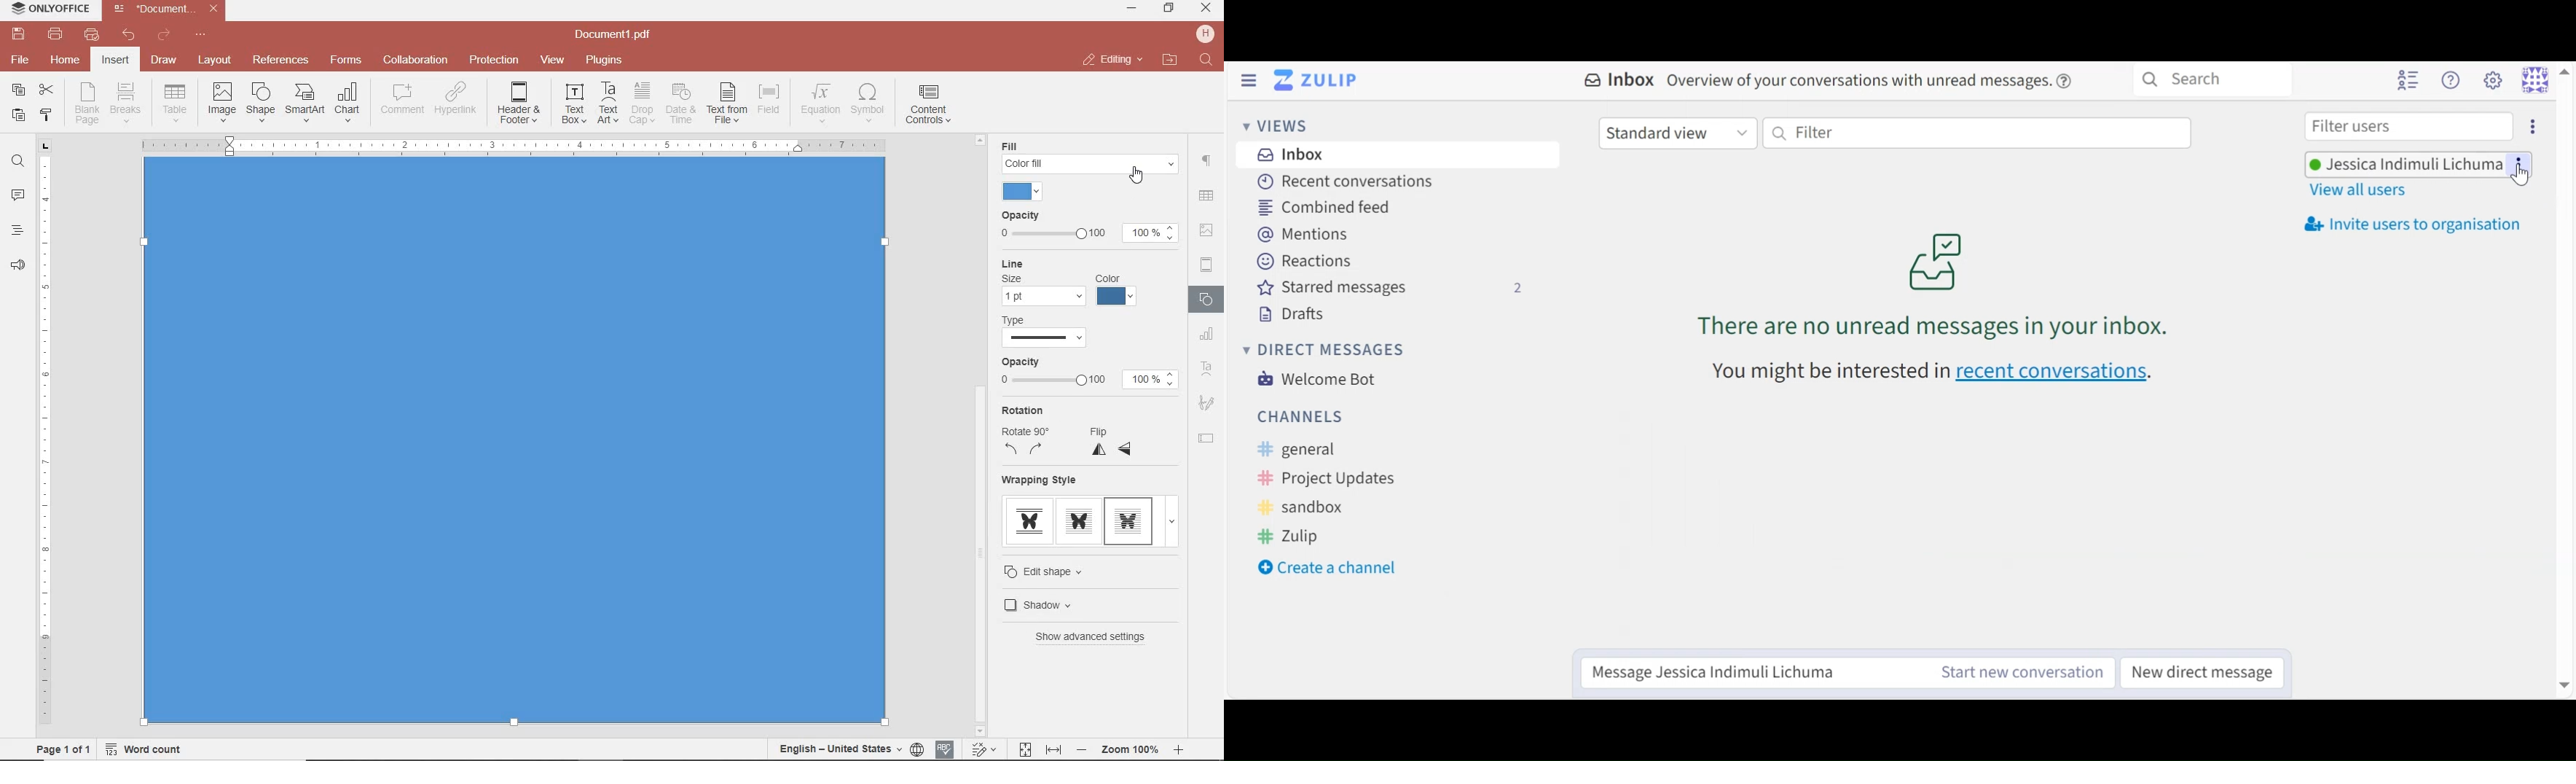 The image size is (2576, 784). What do you see at coordinates (520, 104) in the screenshot?
I see `EDIT HEADER OR FOOTER` at bounding box center [520, 104].